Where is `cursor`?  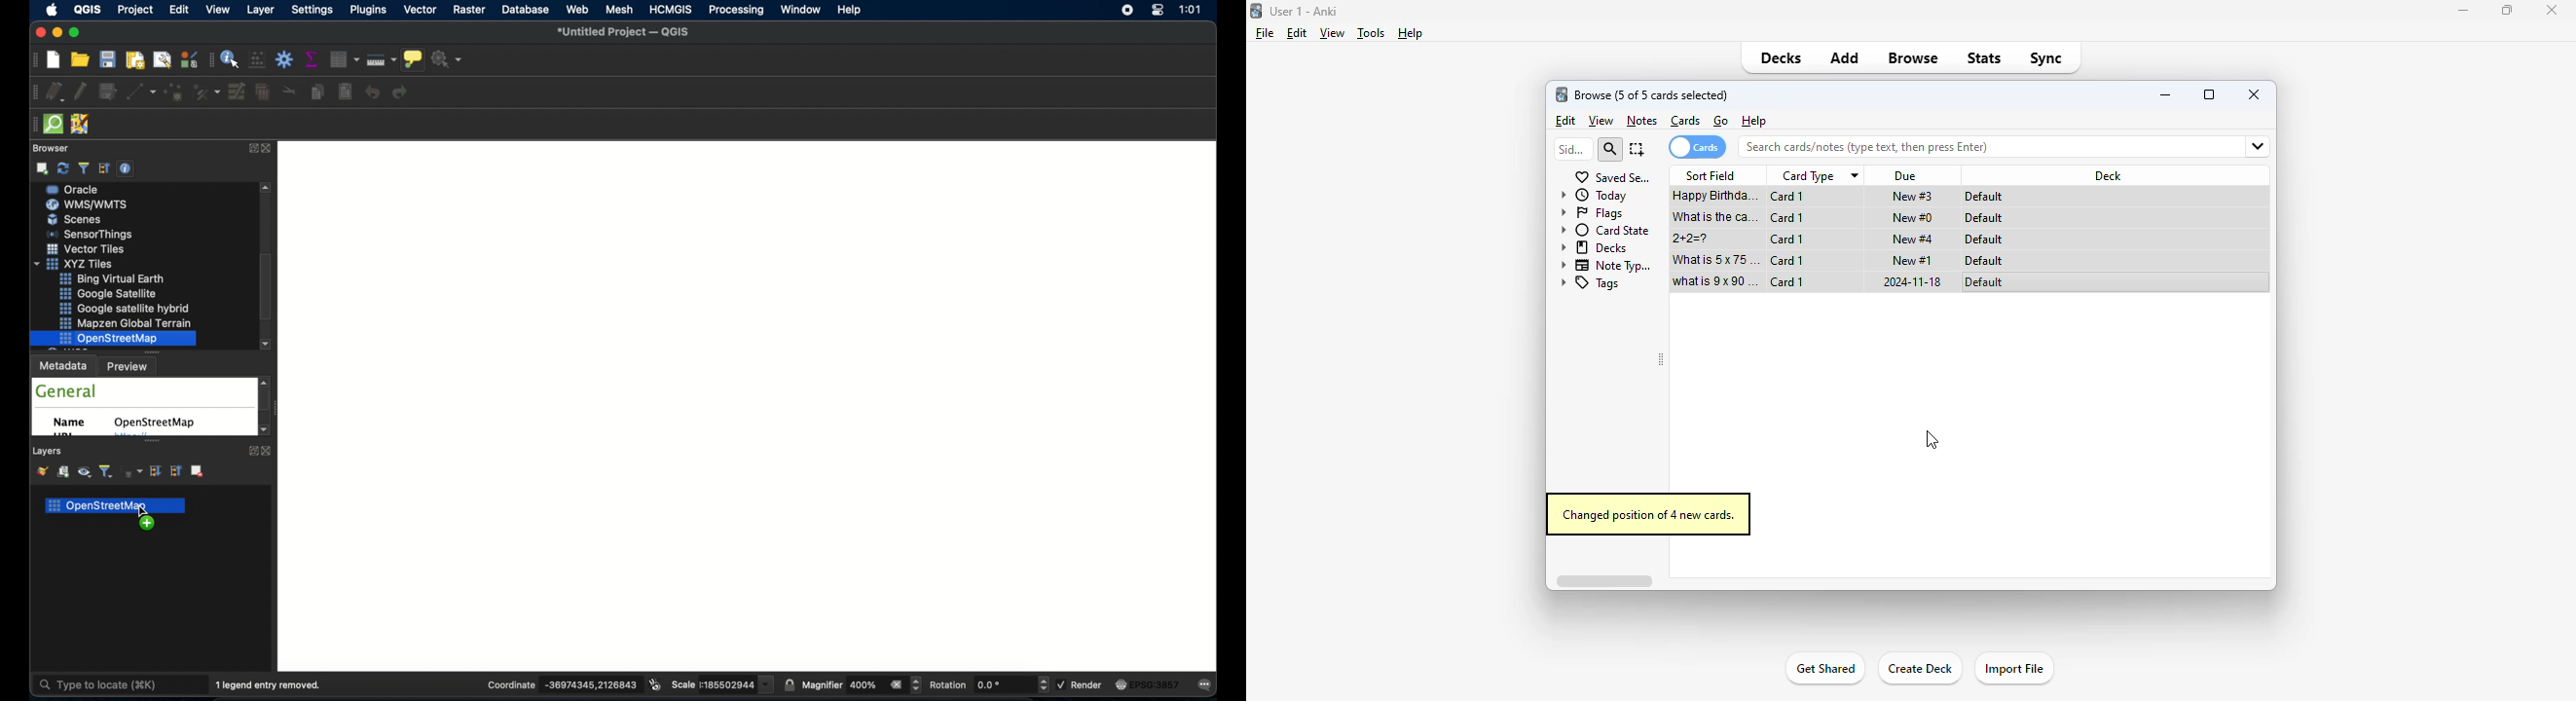 cursor is located at coordinates (1932, 440).